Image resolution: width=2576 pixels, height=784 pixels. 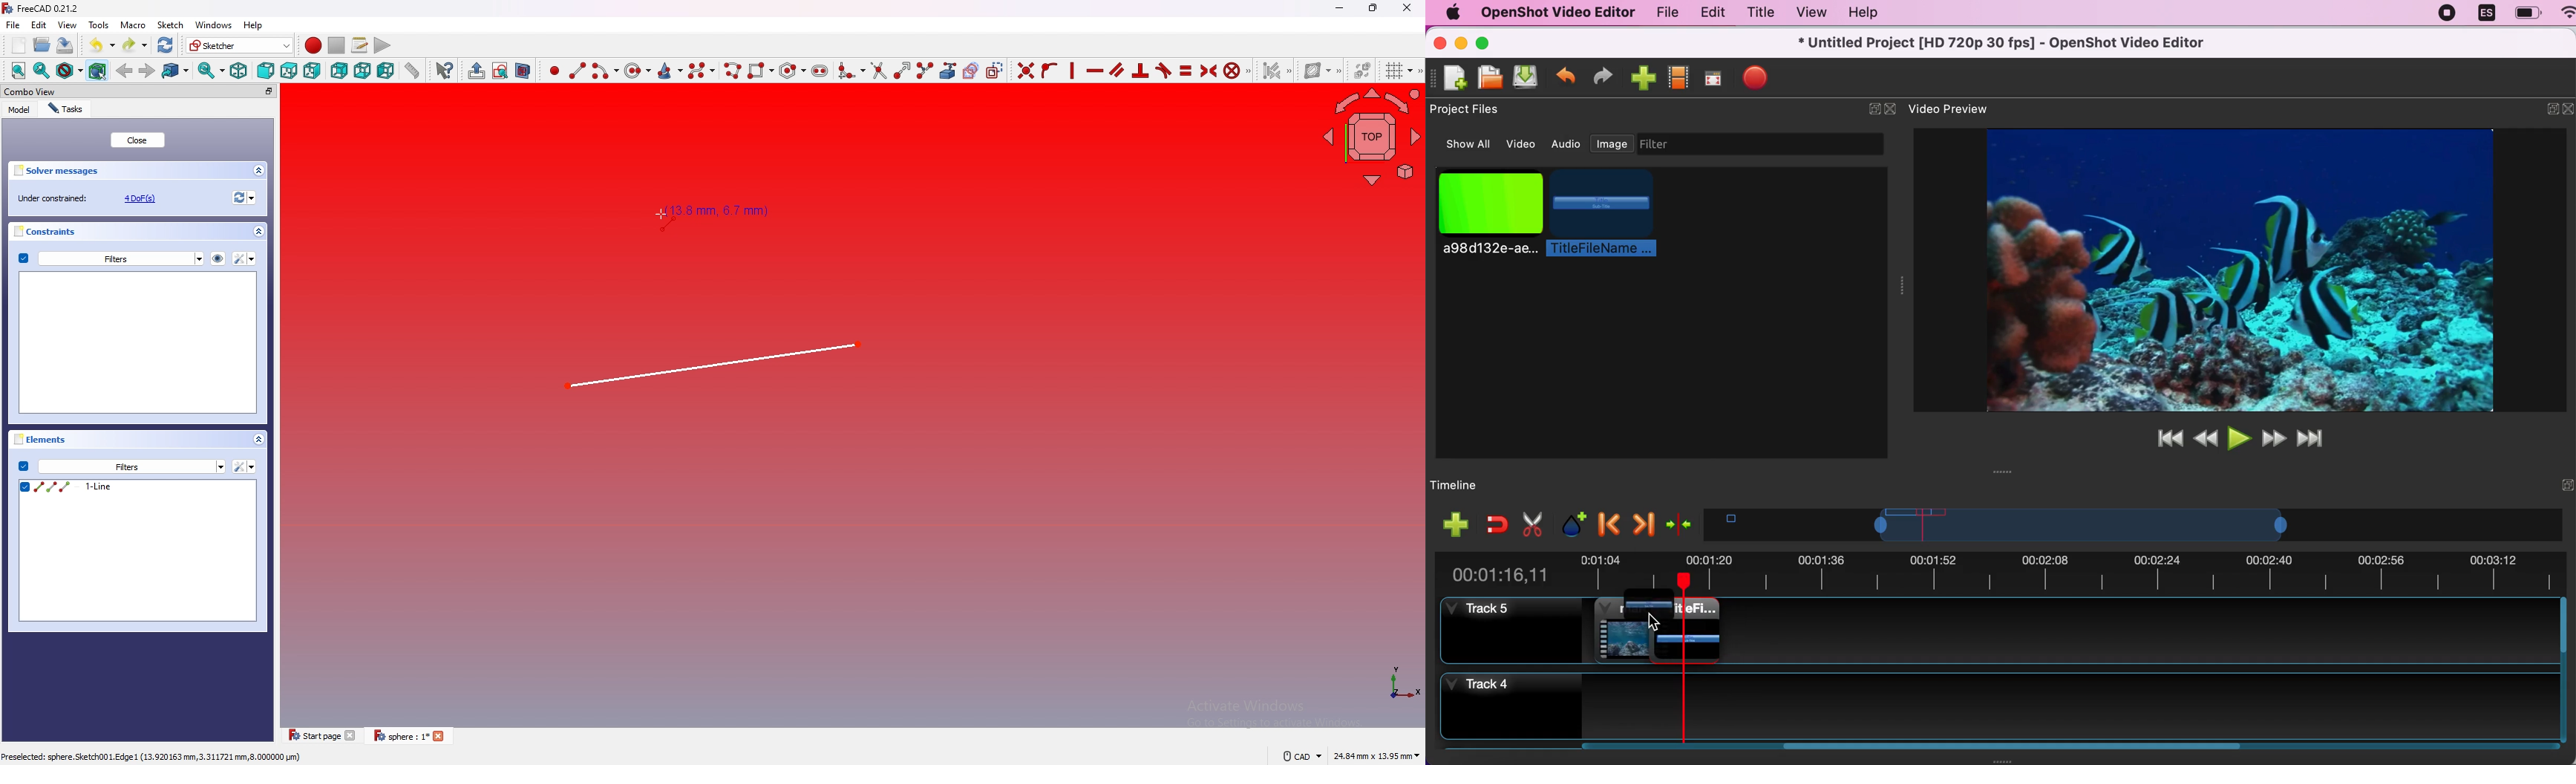 What do you see at coordinates (336, 45) in the screenshot?
I see `Stop macro recording` at bounding box center [336, 45].